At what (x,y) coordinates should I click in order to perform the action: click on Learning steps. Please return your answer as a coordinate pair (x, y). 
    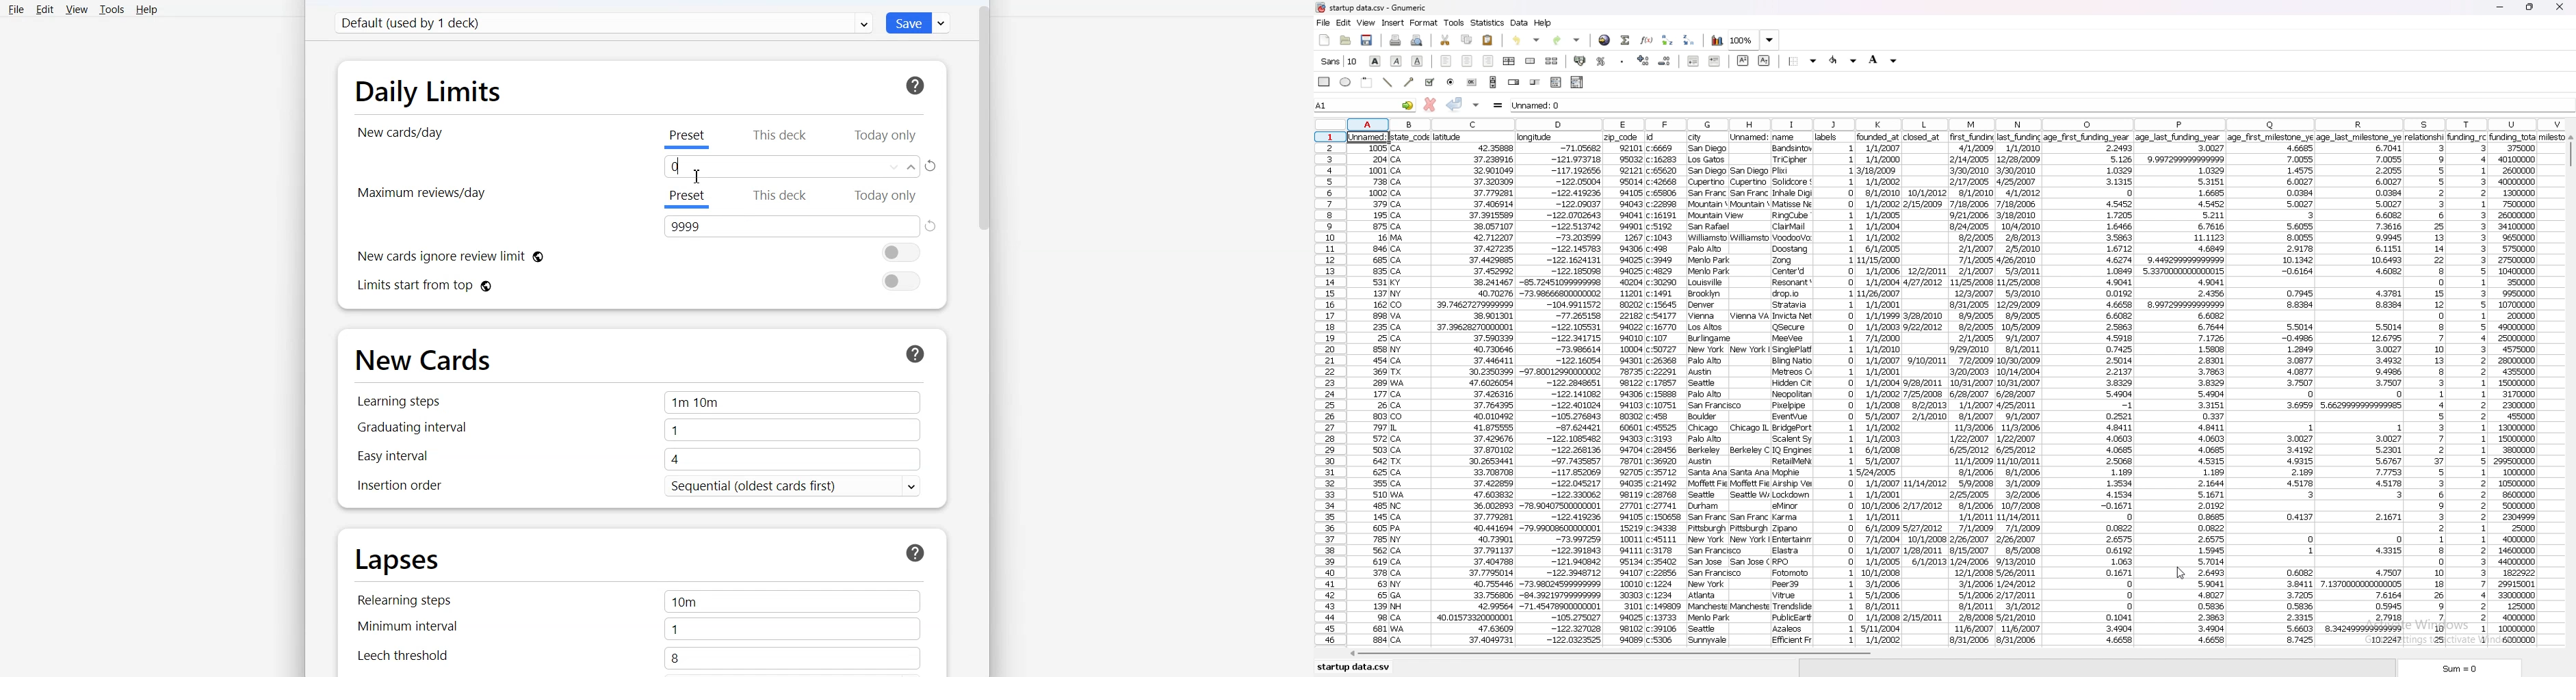
    Looking at the image, I should click on (424, 402).